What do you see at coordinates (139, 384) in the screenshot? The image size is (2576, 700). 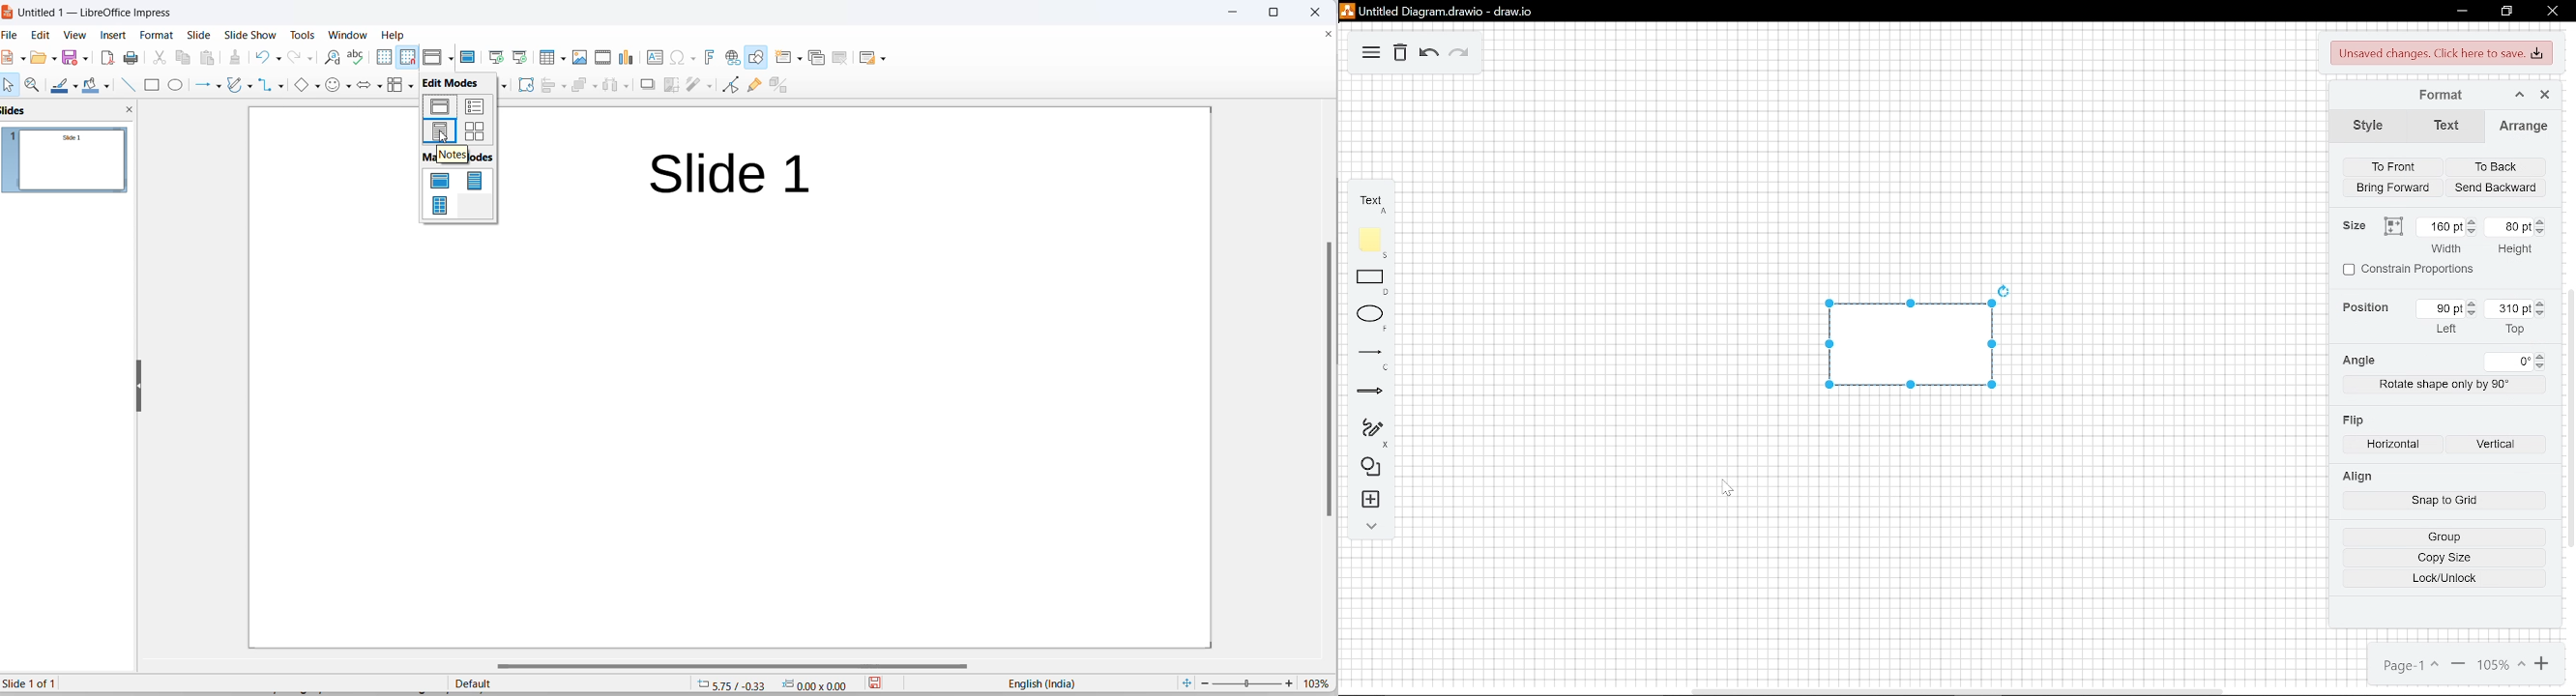 I see `resize` at bounding box center [139, 384].